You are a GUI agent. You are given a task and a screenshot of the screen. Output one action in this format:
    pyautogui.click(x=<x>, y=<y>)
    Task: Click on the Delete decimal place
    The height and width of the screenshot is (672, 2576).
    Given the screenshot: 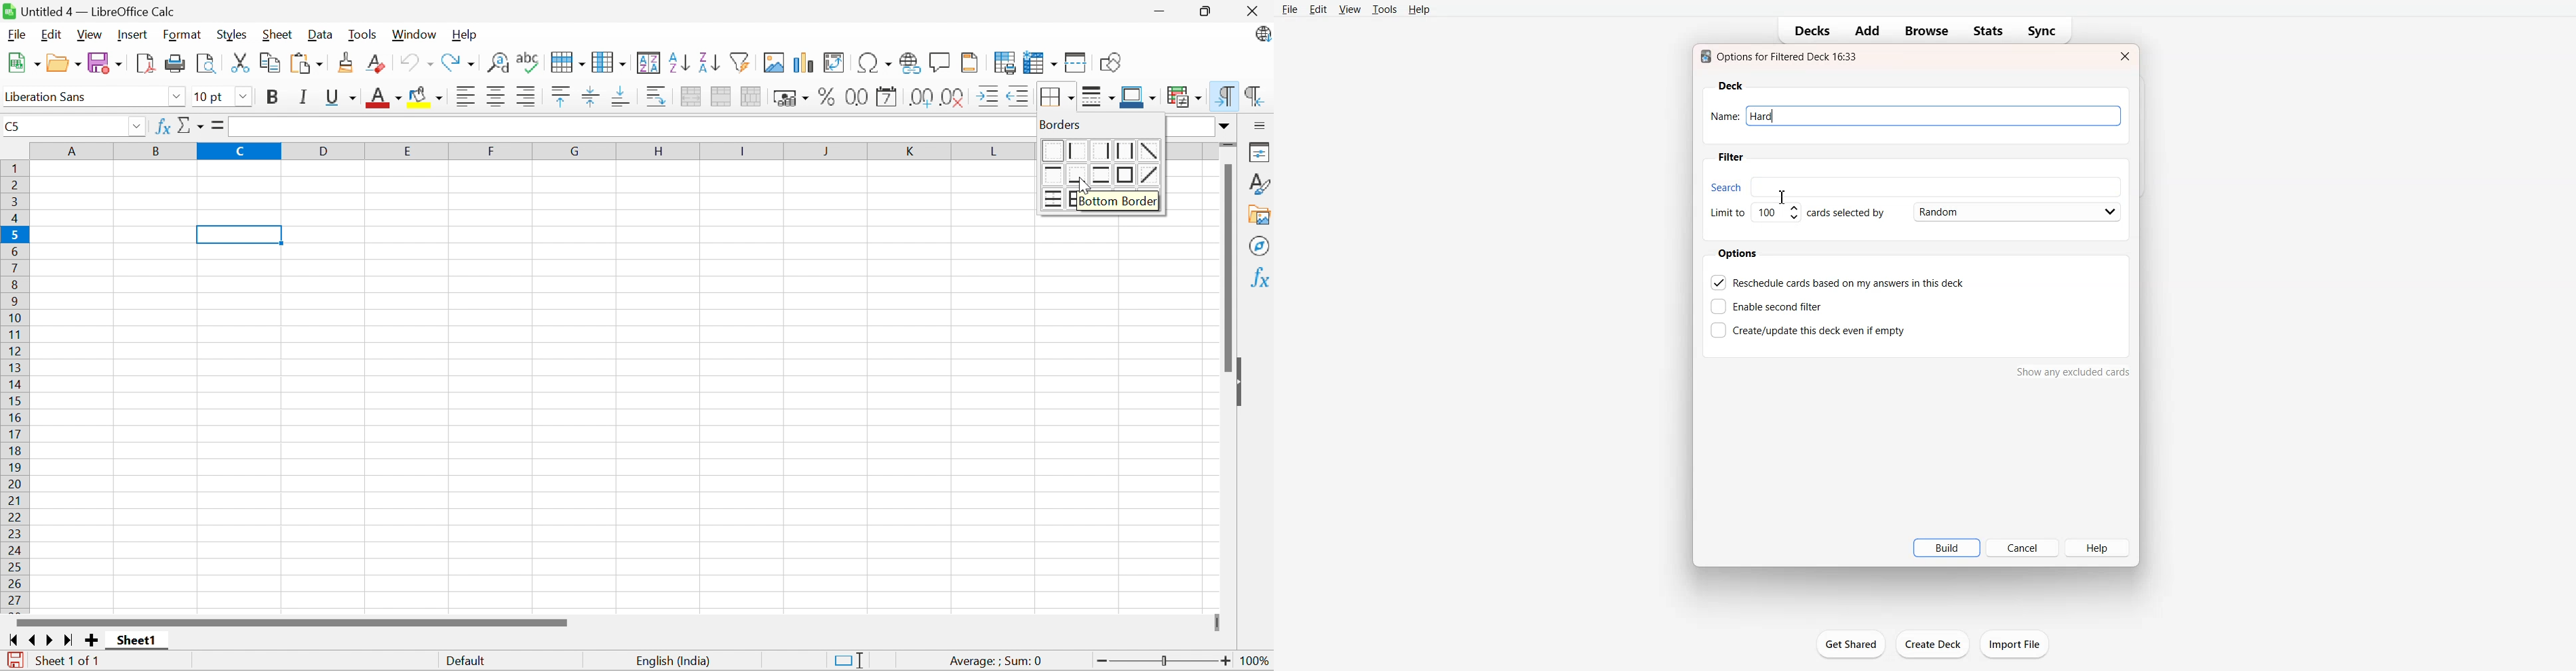 What is the action you would take?
    pyautogui.click(x=953, y=97)
    